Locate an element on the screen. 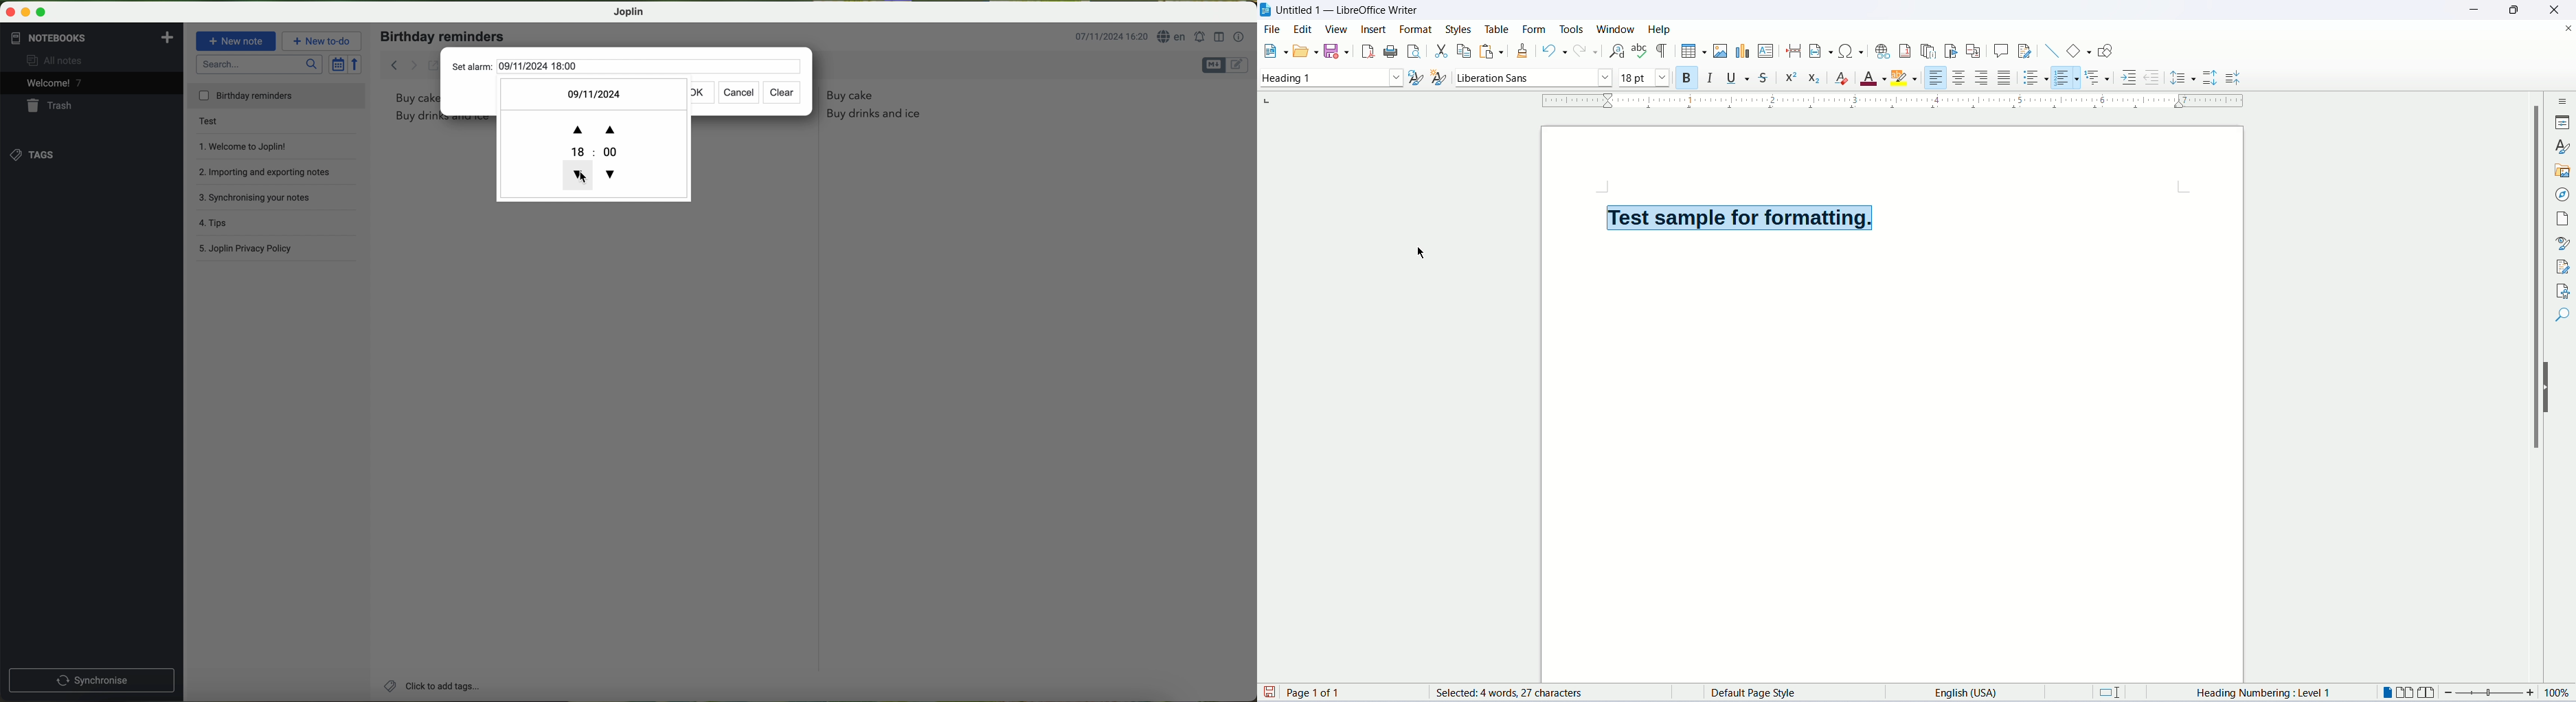 The height and width of the screenshot is (728, 2576). zoom factor is located at coordinates (2507, 695).